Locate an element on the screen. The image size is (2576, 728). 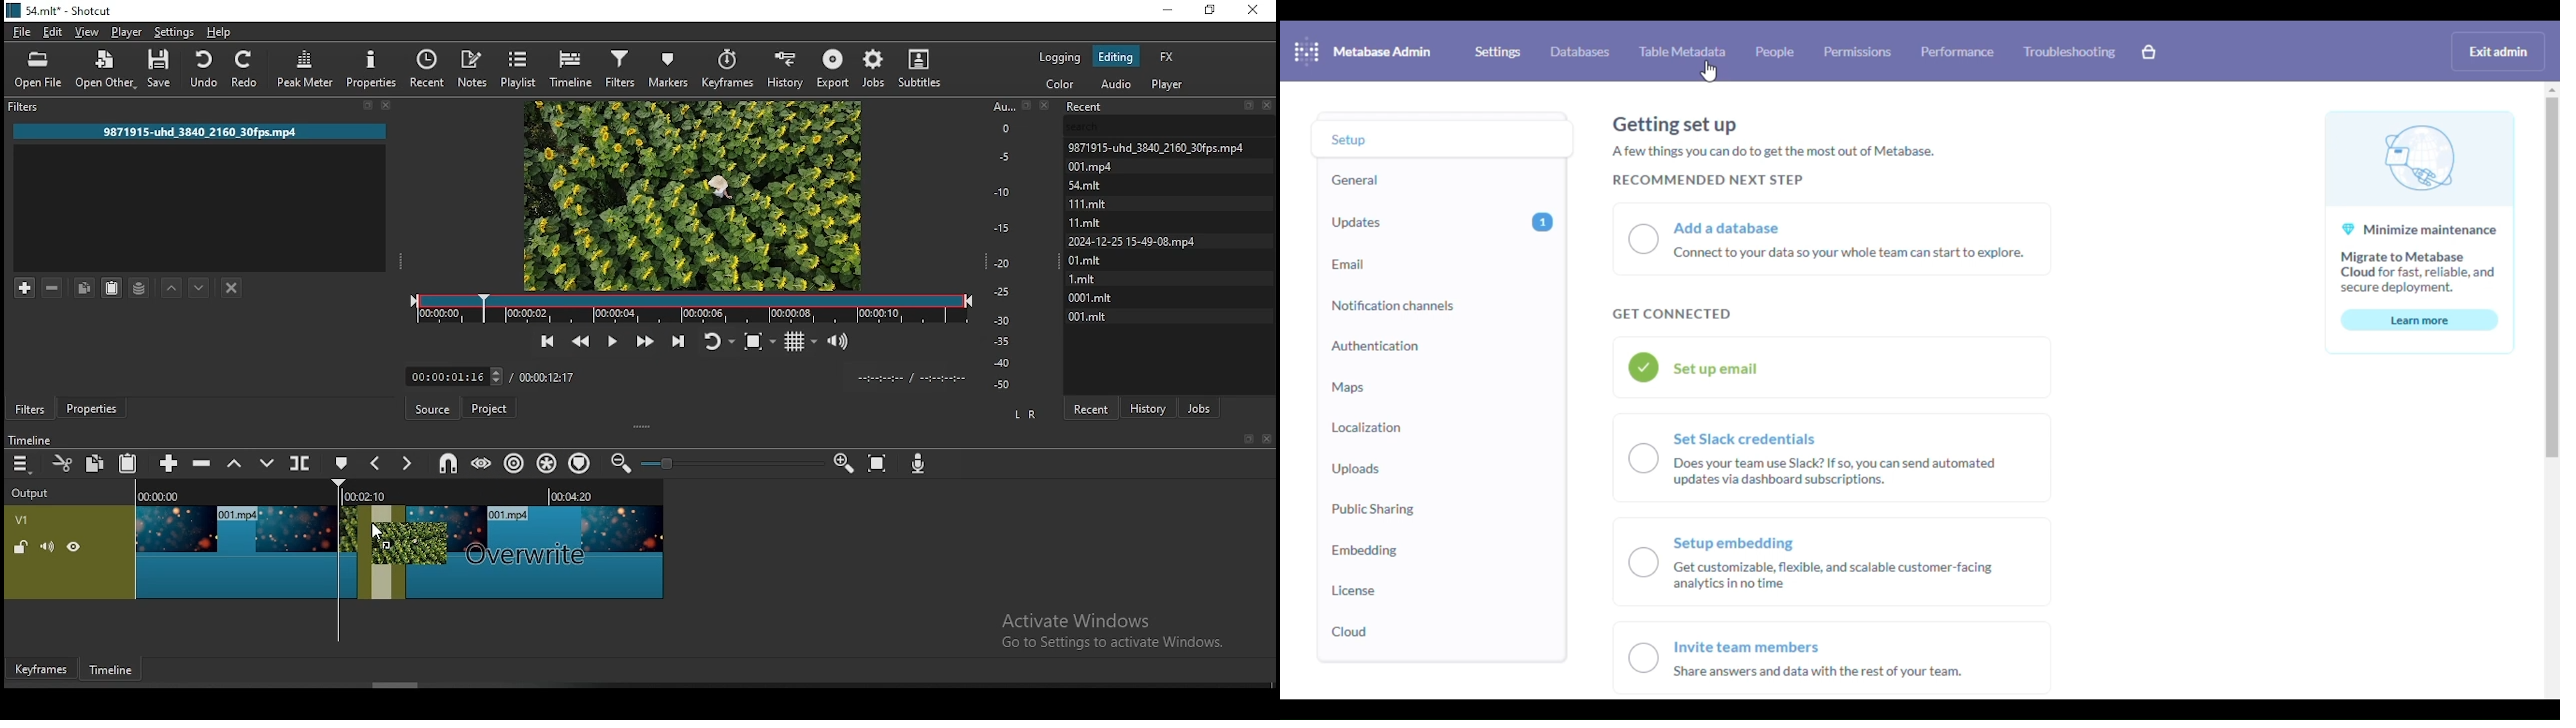
Recent is located at coordinates (1171, 107).